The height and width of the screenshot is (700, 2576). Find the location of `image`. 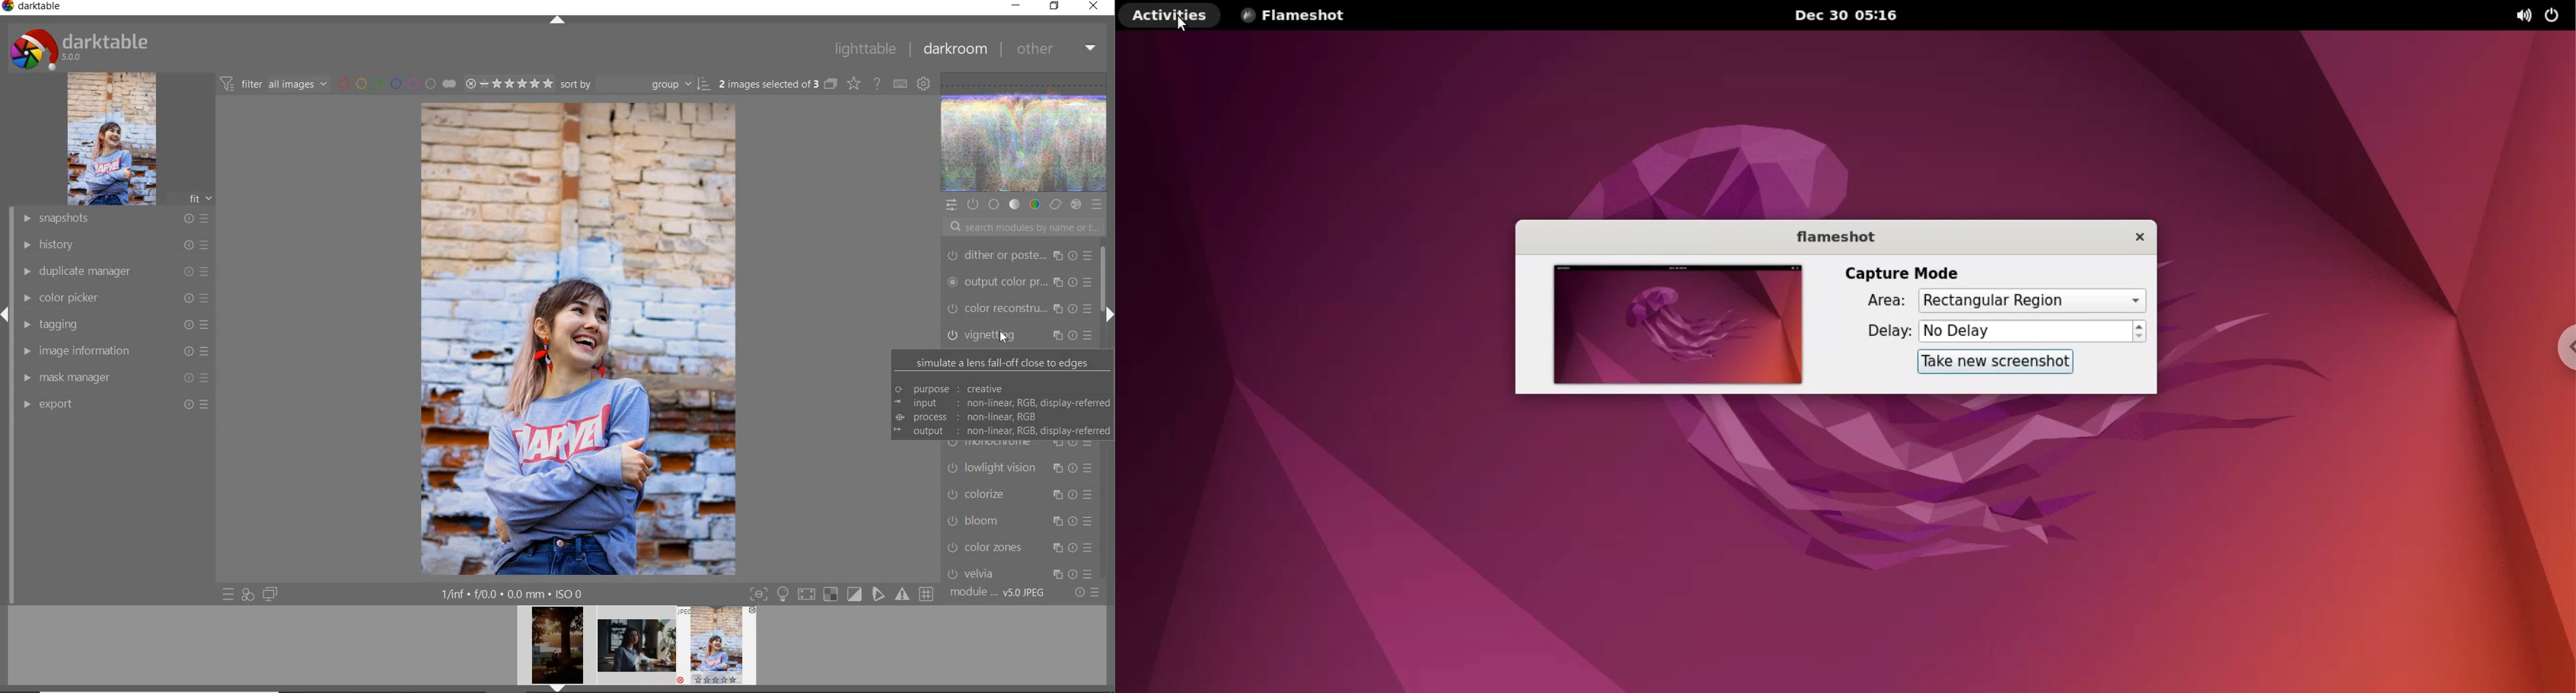

image is located at coordinates (111, 139).